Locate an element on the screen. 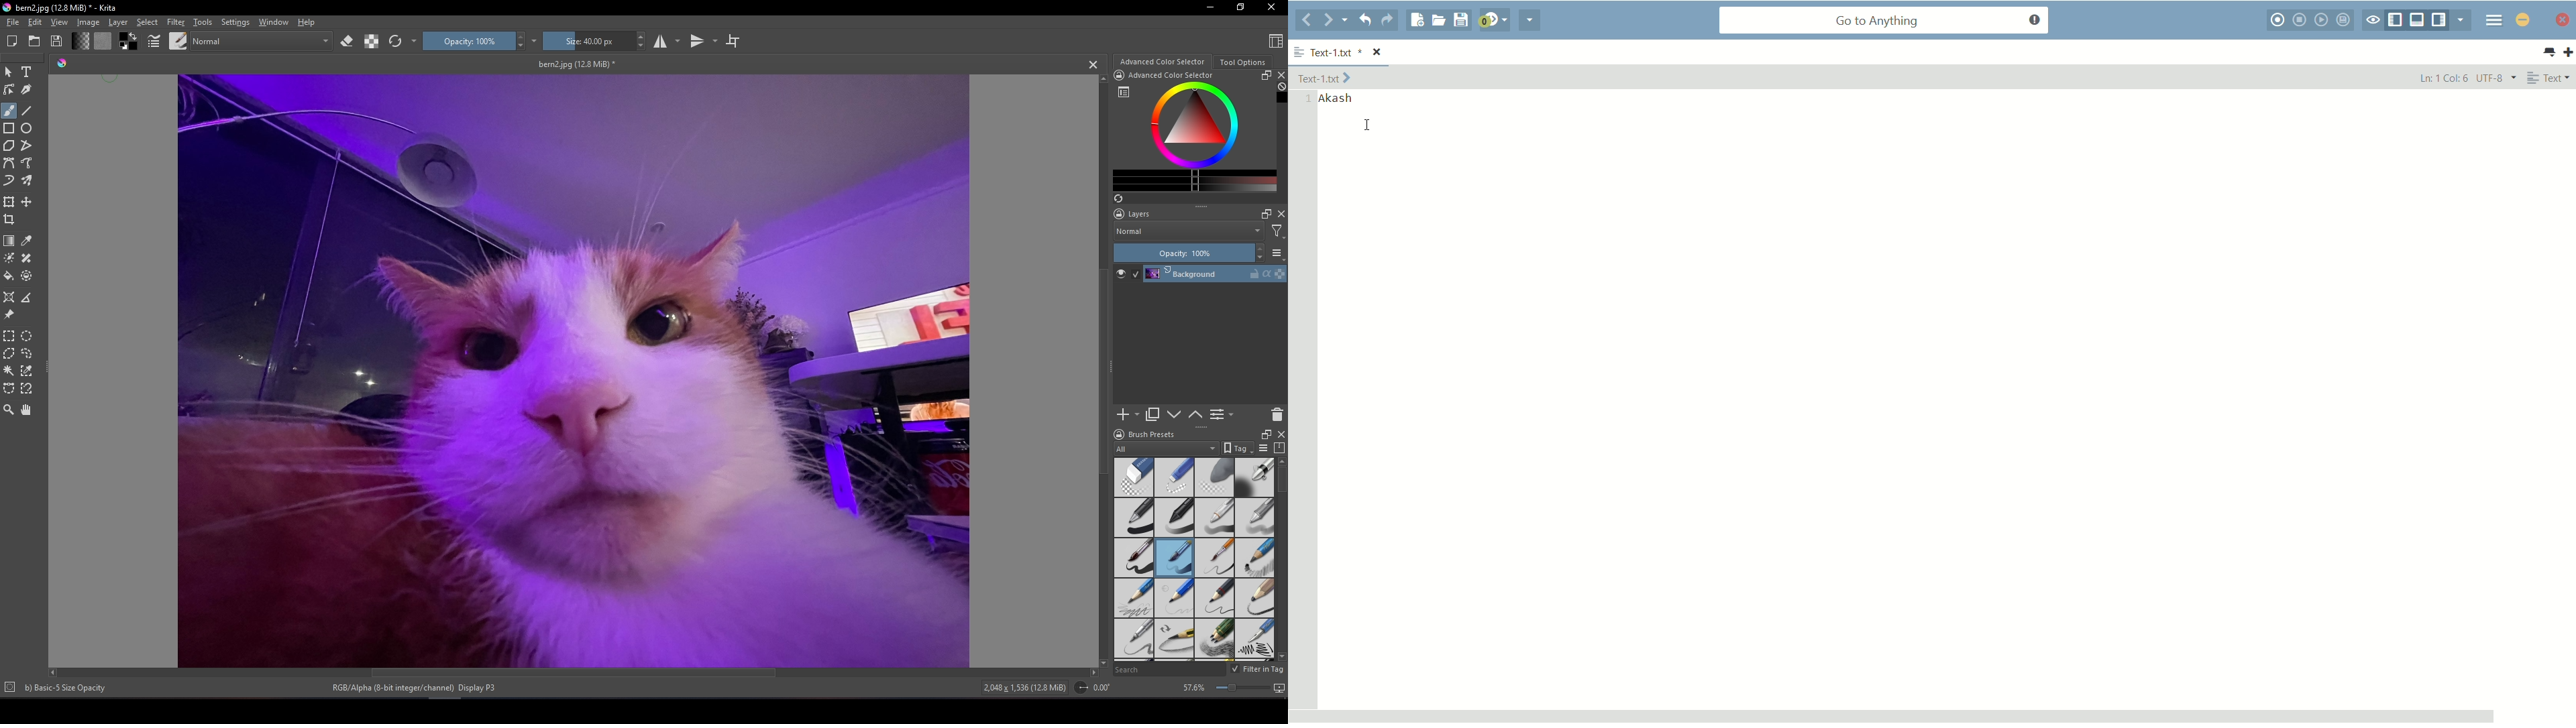 The height and width of the screenshot is (728, 2576). Size is located at coordinates (596, 41).